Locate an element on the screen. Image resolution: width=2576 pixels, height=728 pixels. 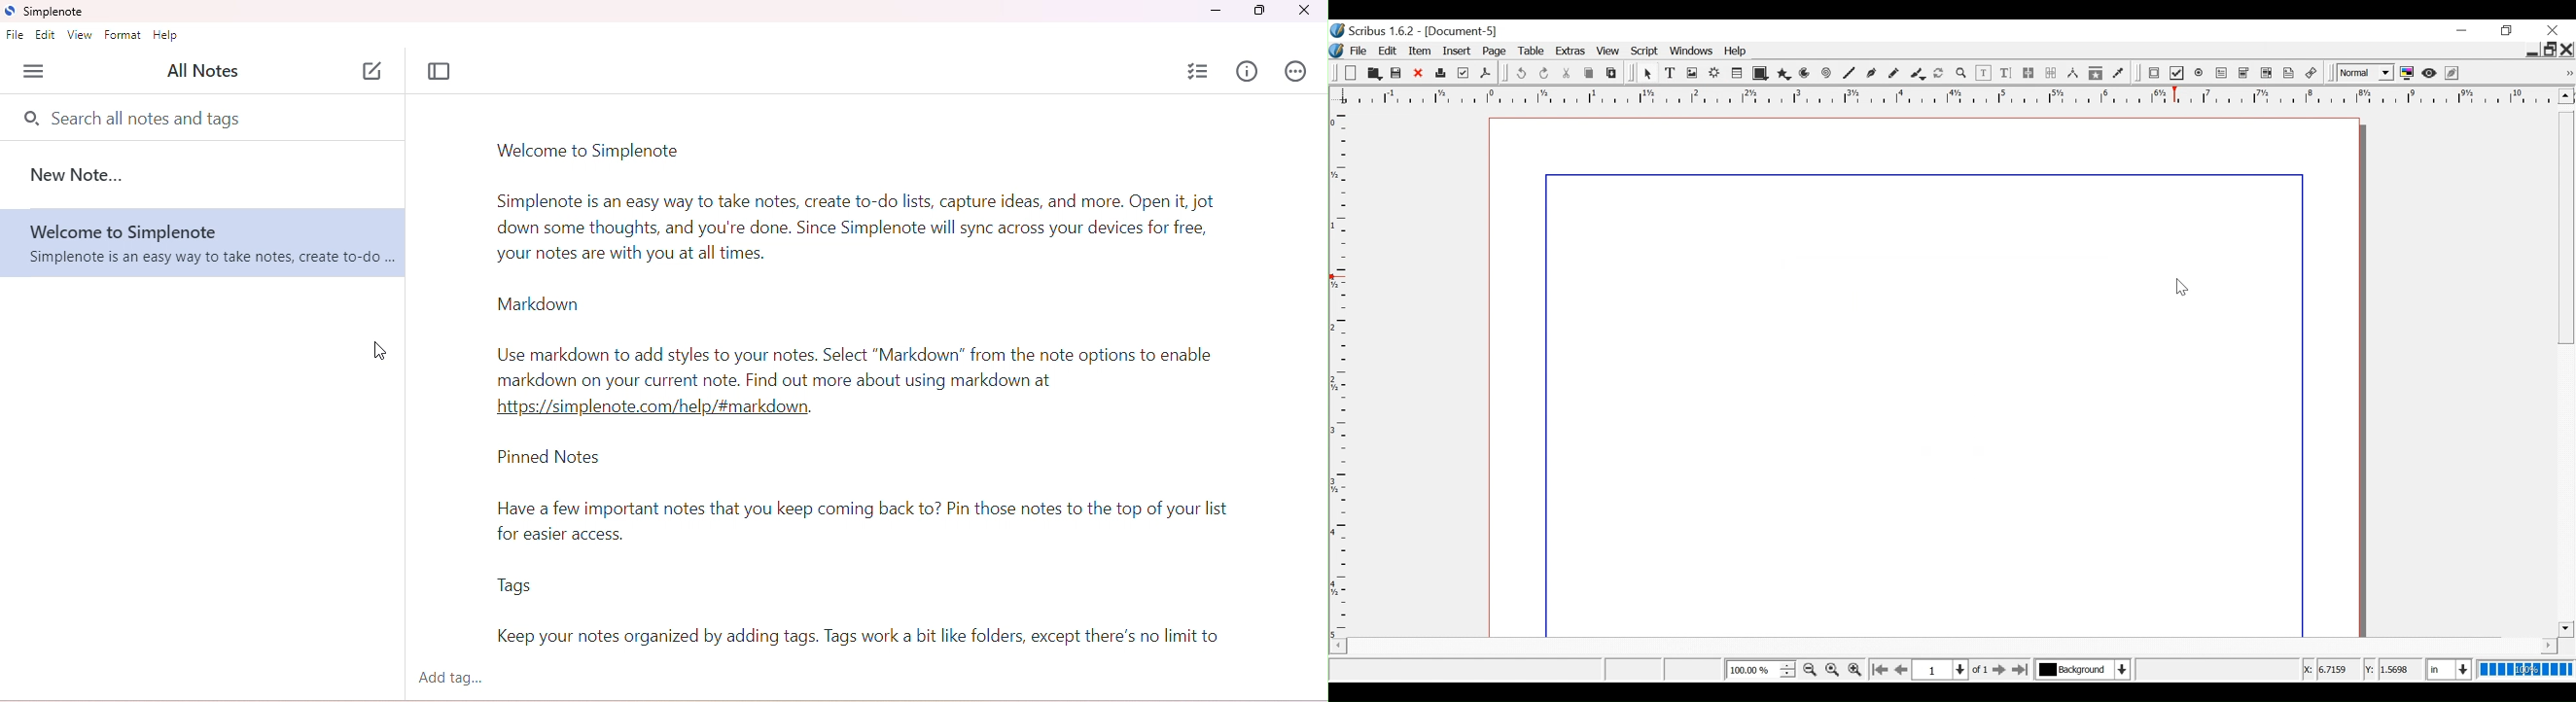
Item is located at coordinates (1421, 51).